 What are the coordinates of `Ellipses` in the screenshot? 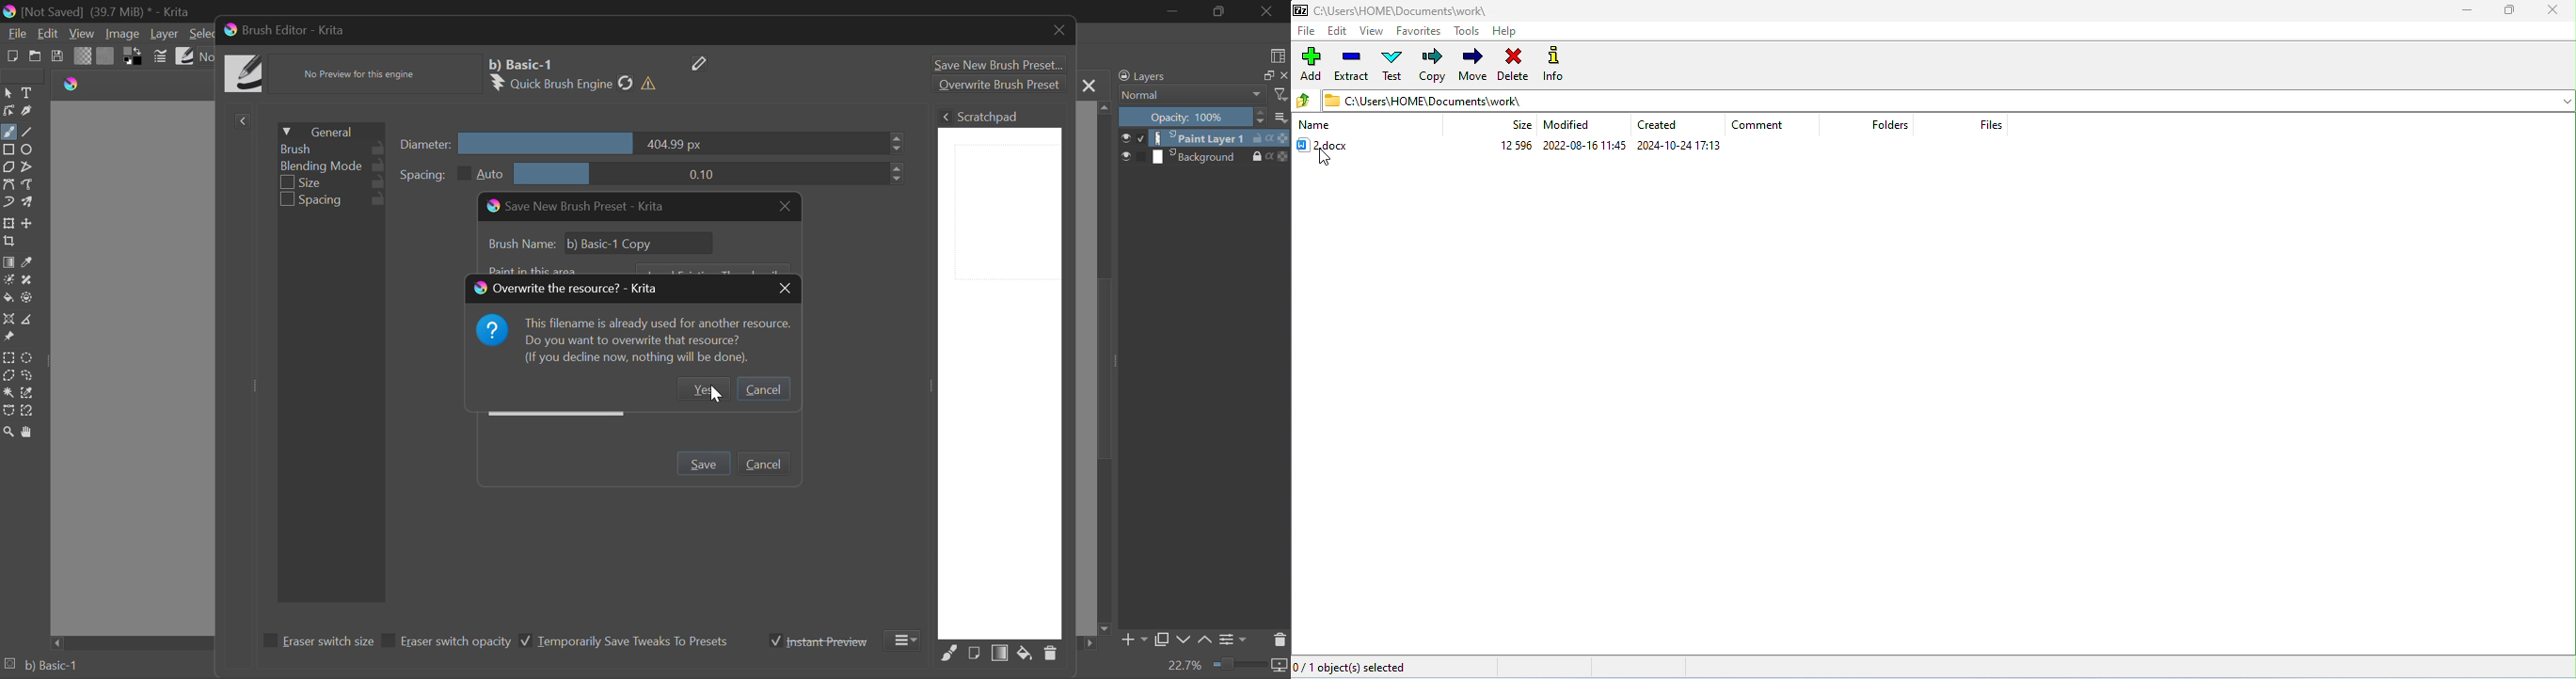 It's located at (29, 151).